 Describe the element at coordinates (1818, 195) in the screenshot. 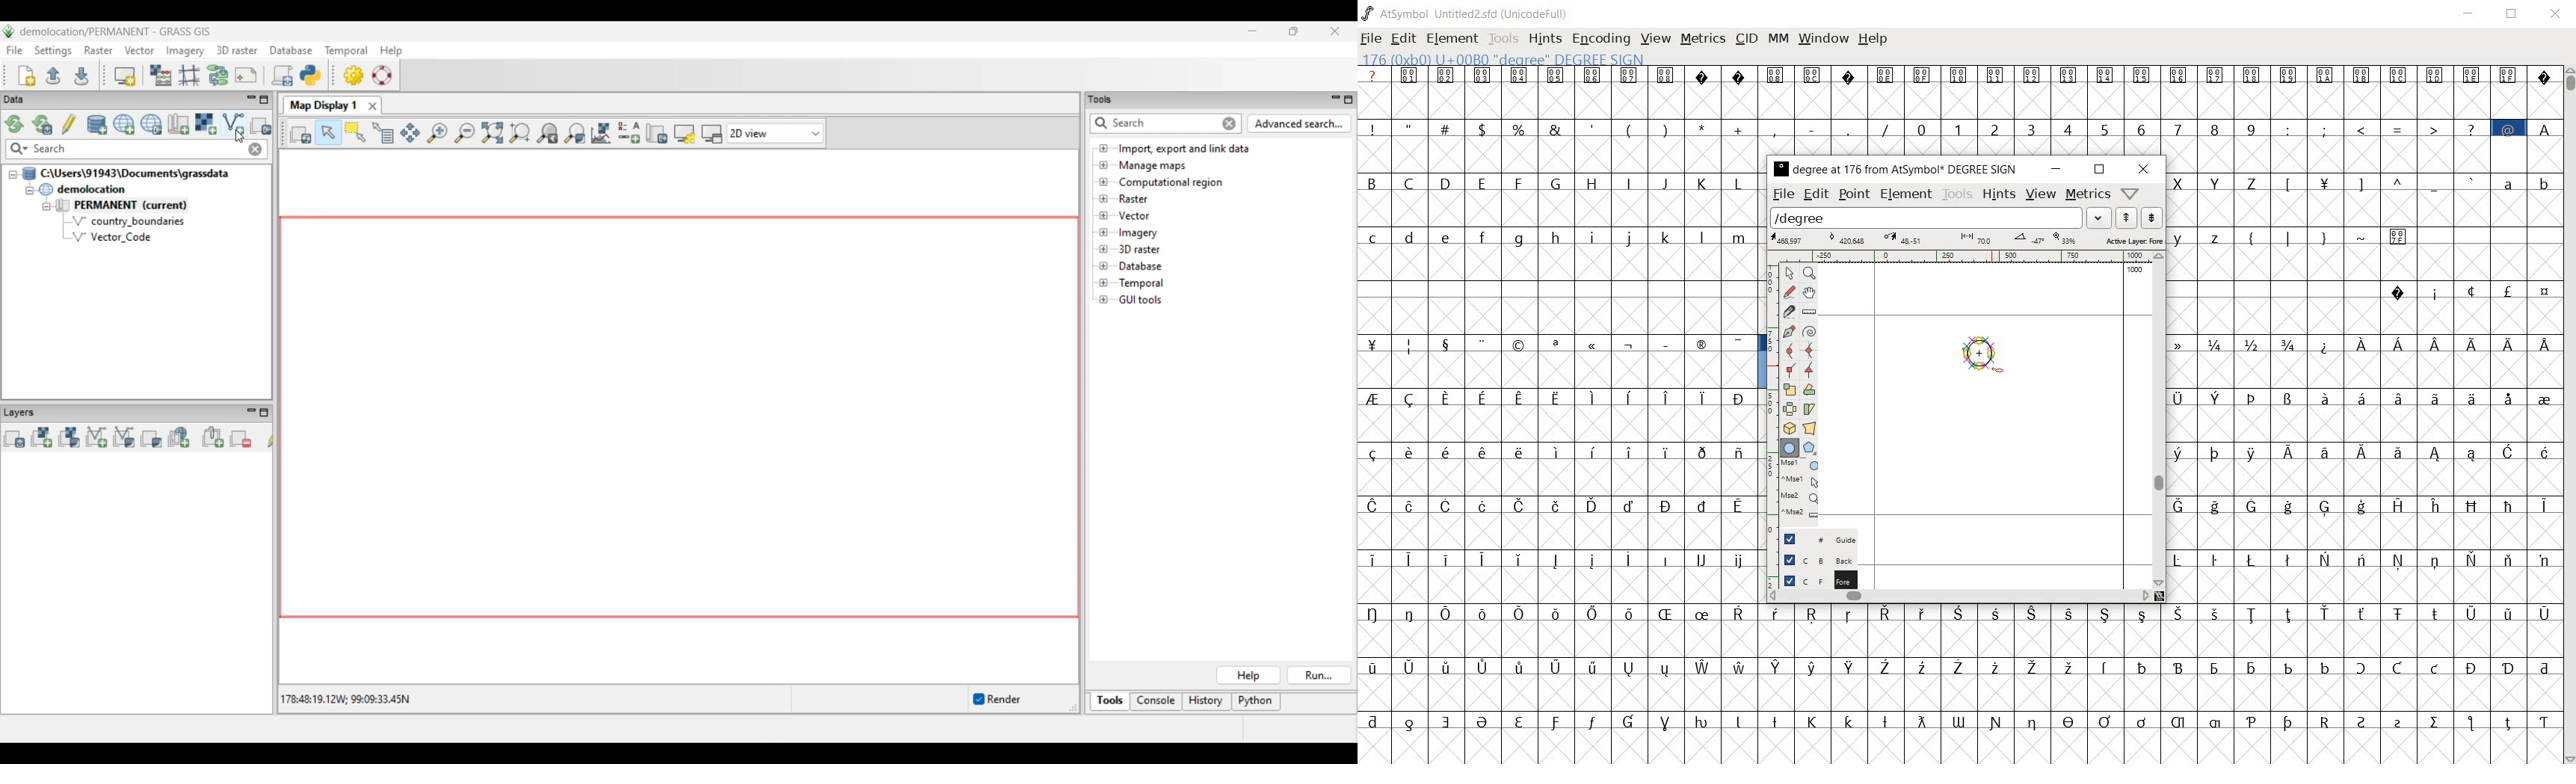

I see `edit` at that location.